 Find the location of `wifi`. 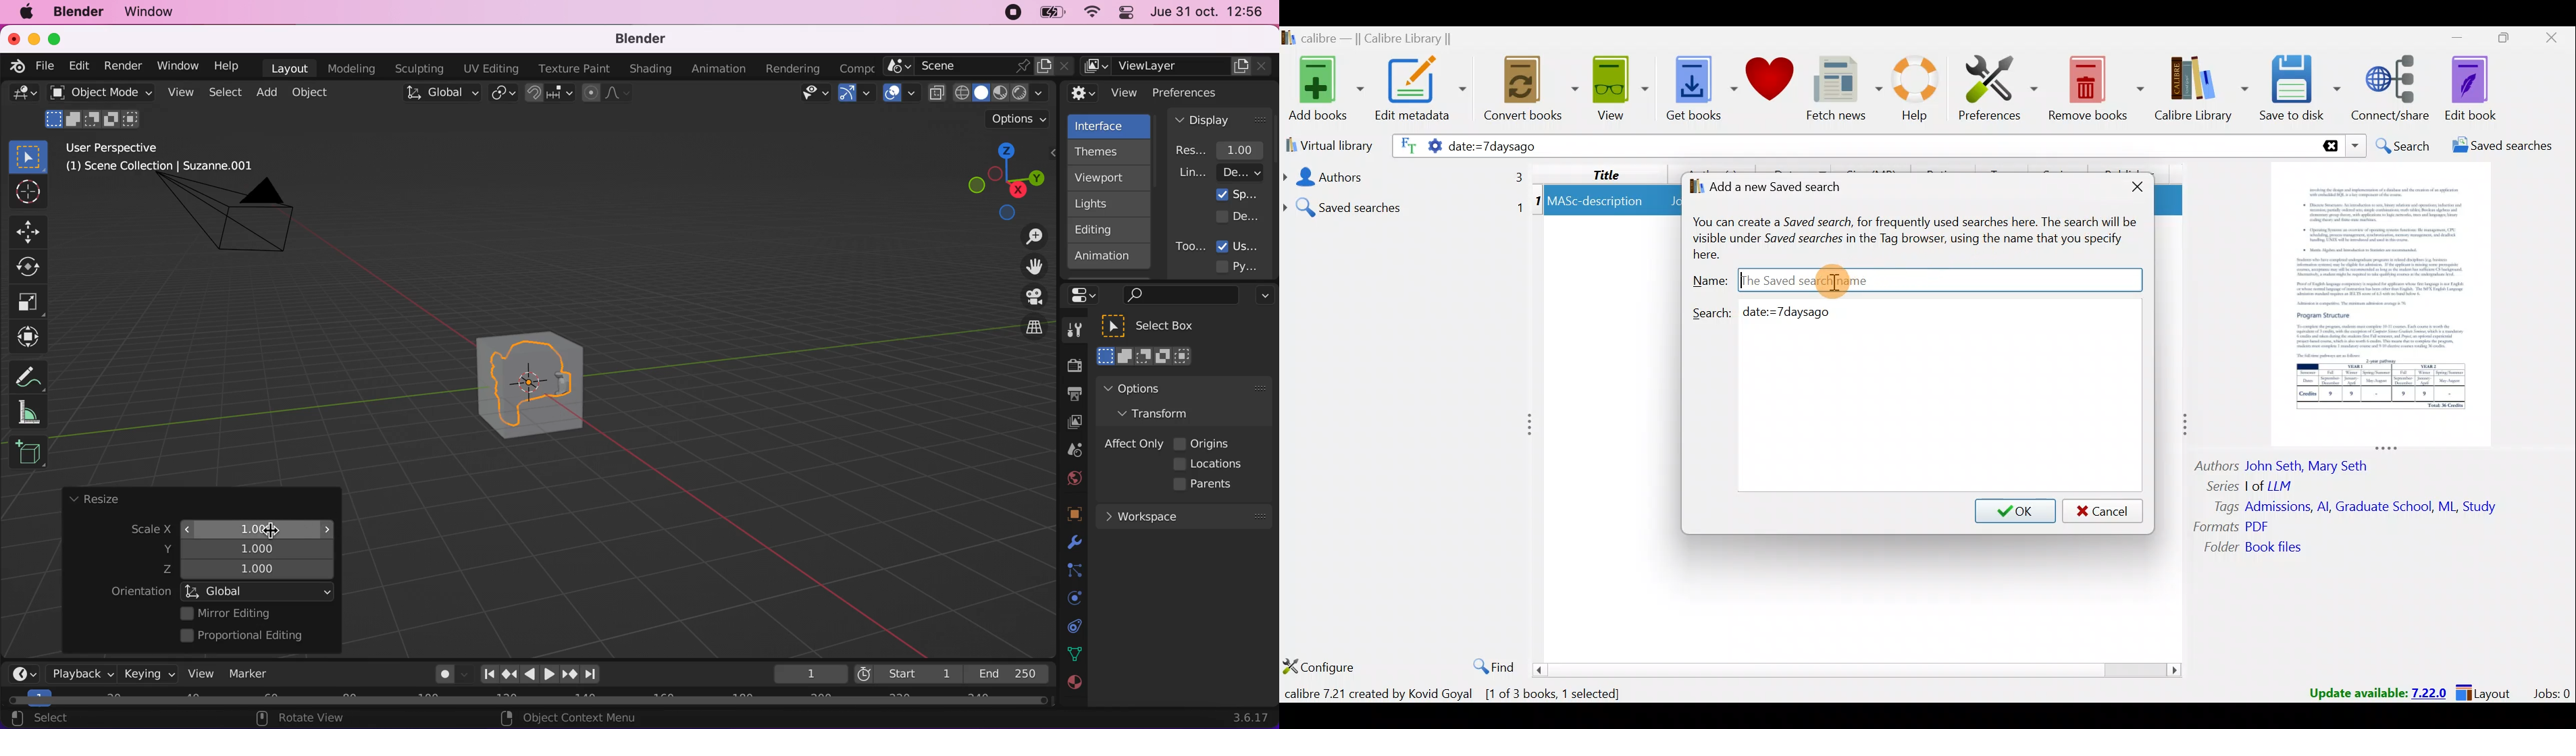

wifi is located at coordinates (1089, 14).